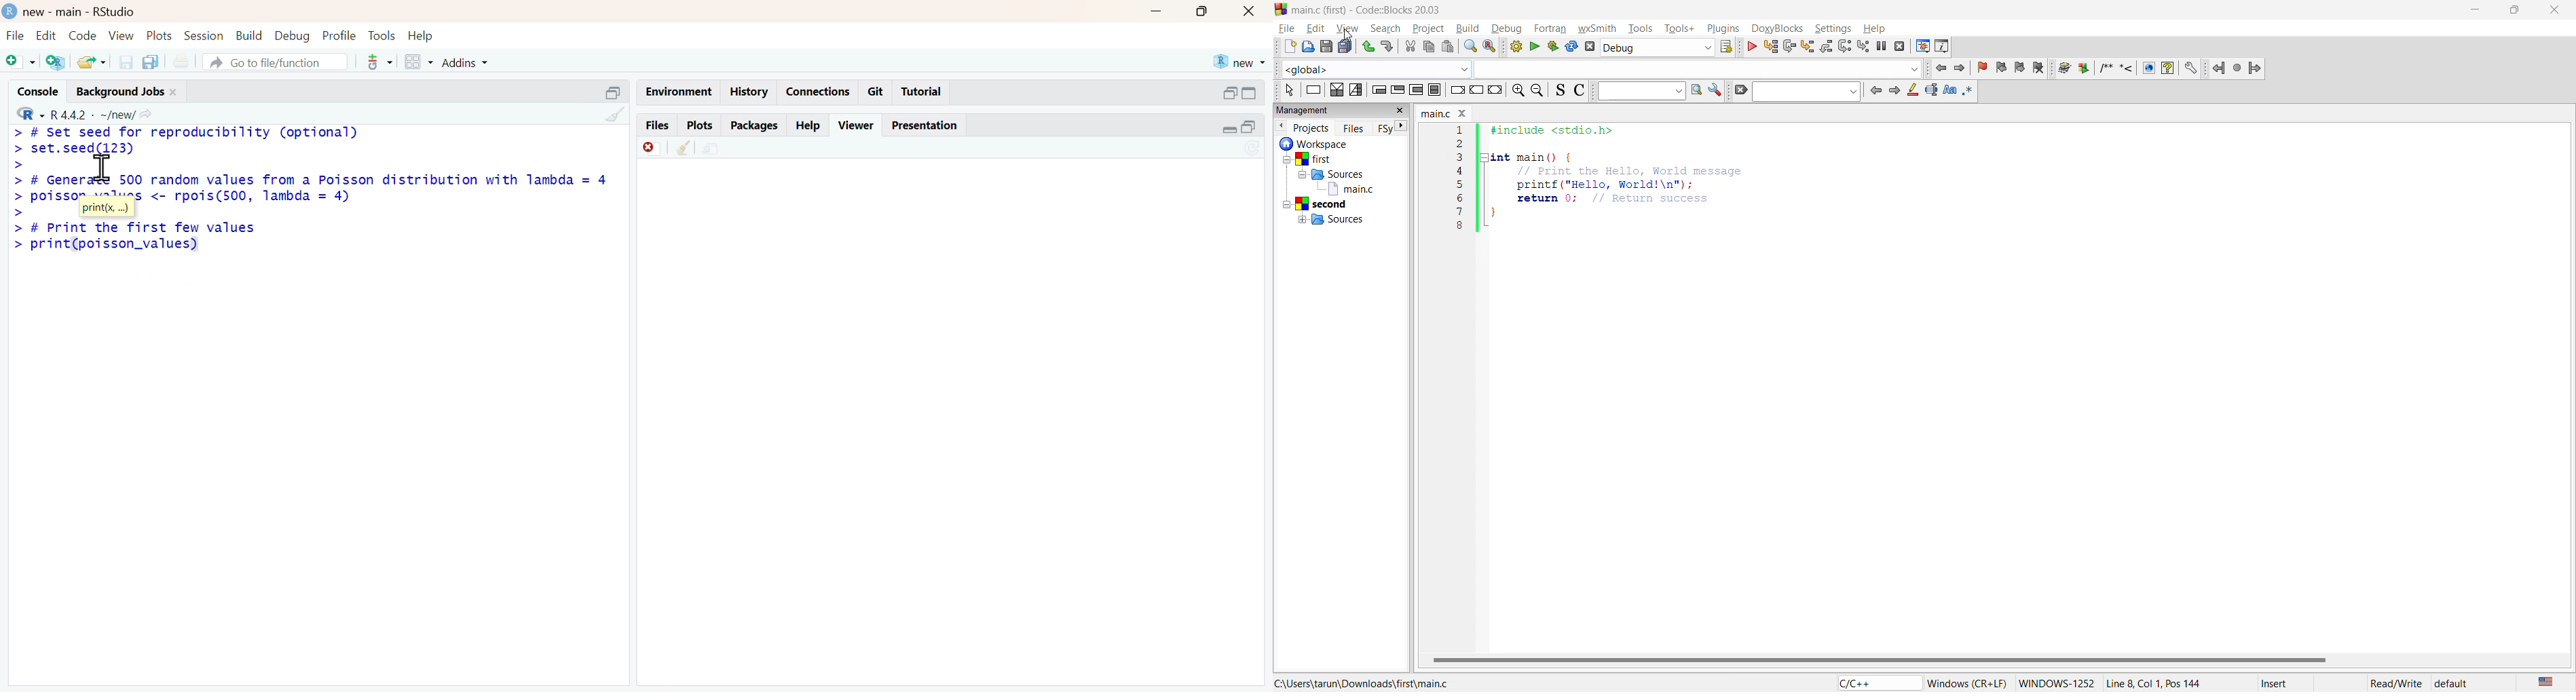 Image resolution: width=2576 pixels, height=700 pixels. I want to click on >>, so click(19, 205).